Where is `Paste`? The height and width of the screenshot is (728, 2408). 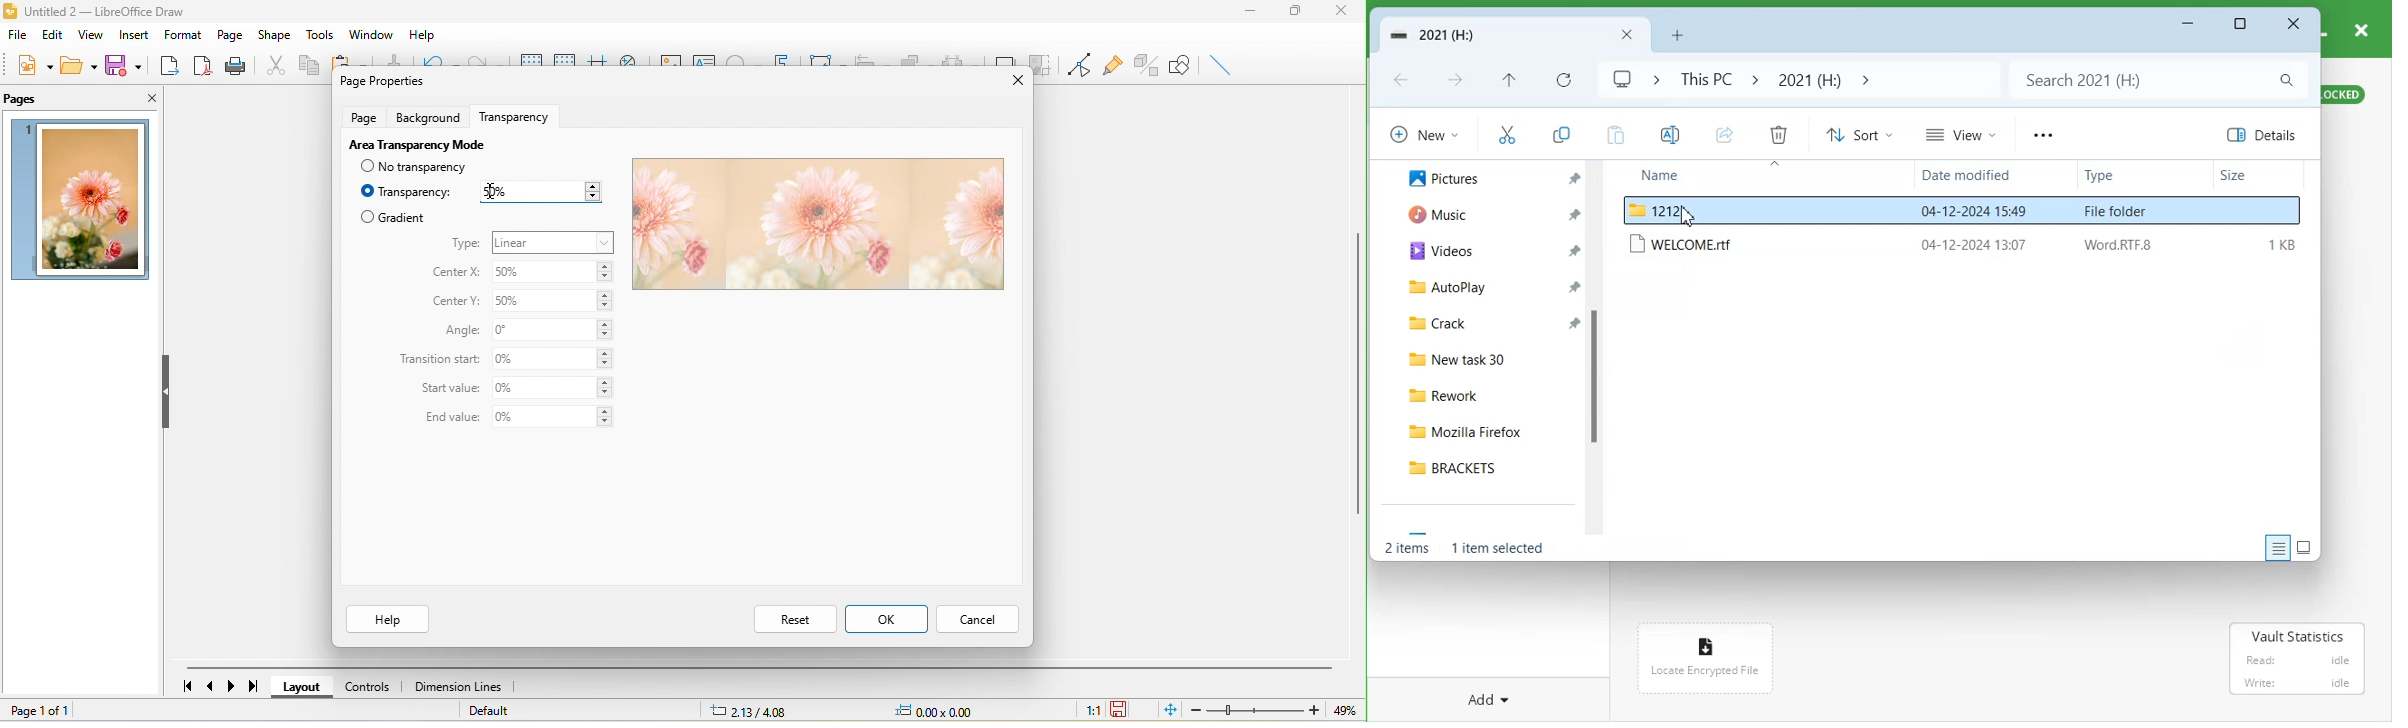 Paste is located at coordinates (1613, 133).